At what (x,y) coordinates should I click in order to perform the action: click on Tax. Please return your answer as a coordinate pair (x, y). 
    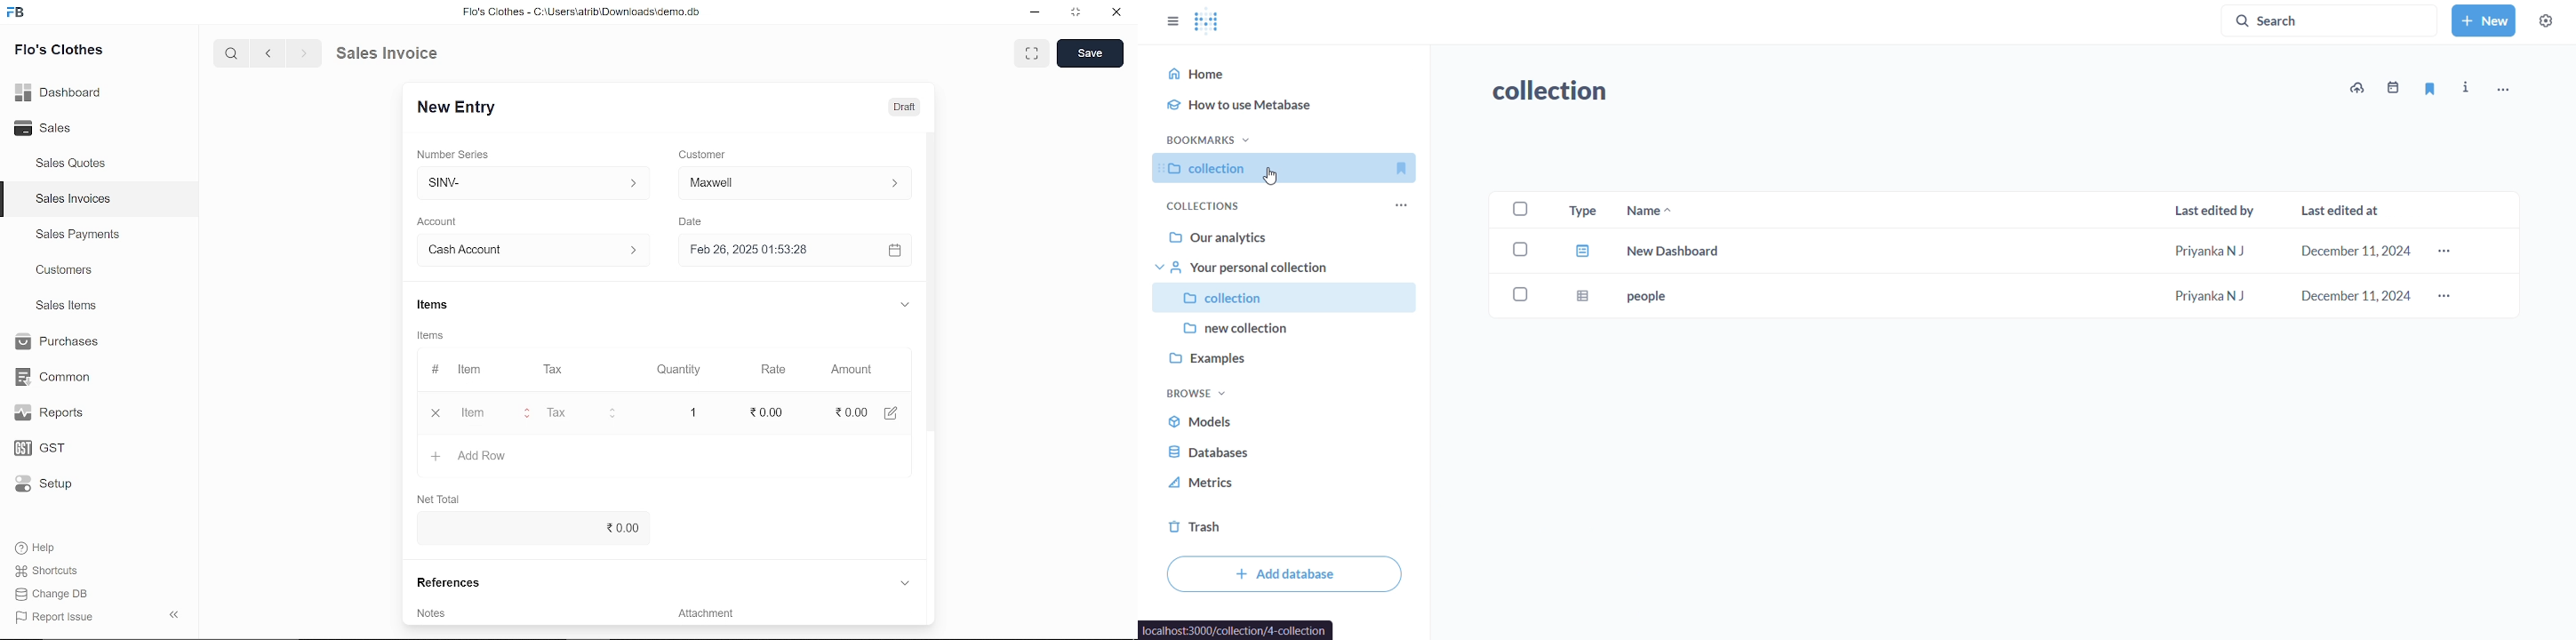
    Looking at the image, I should click on (585, 413).